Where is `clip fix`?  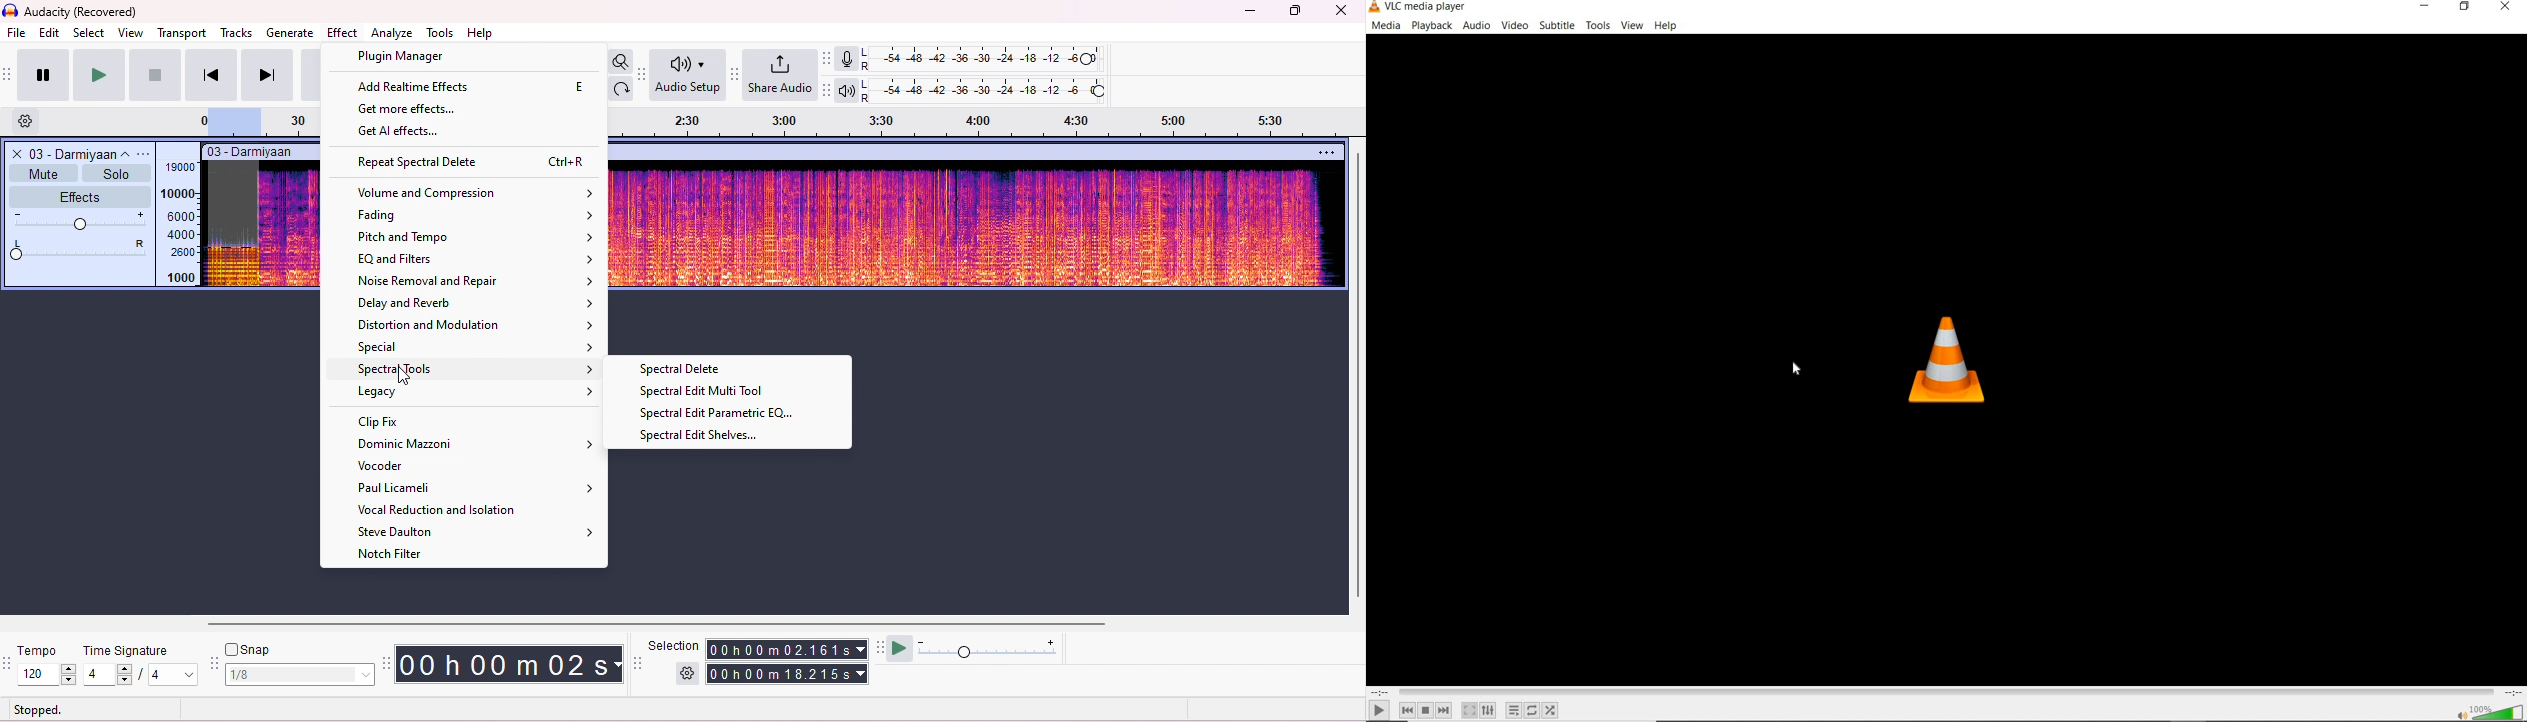 clip fix is located at coordinates (424, 420).